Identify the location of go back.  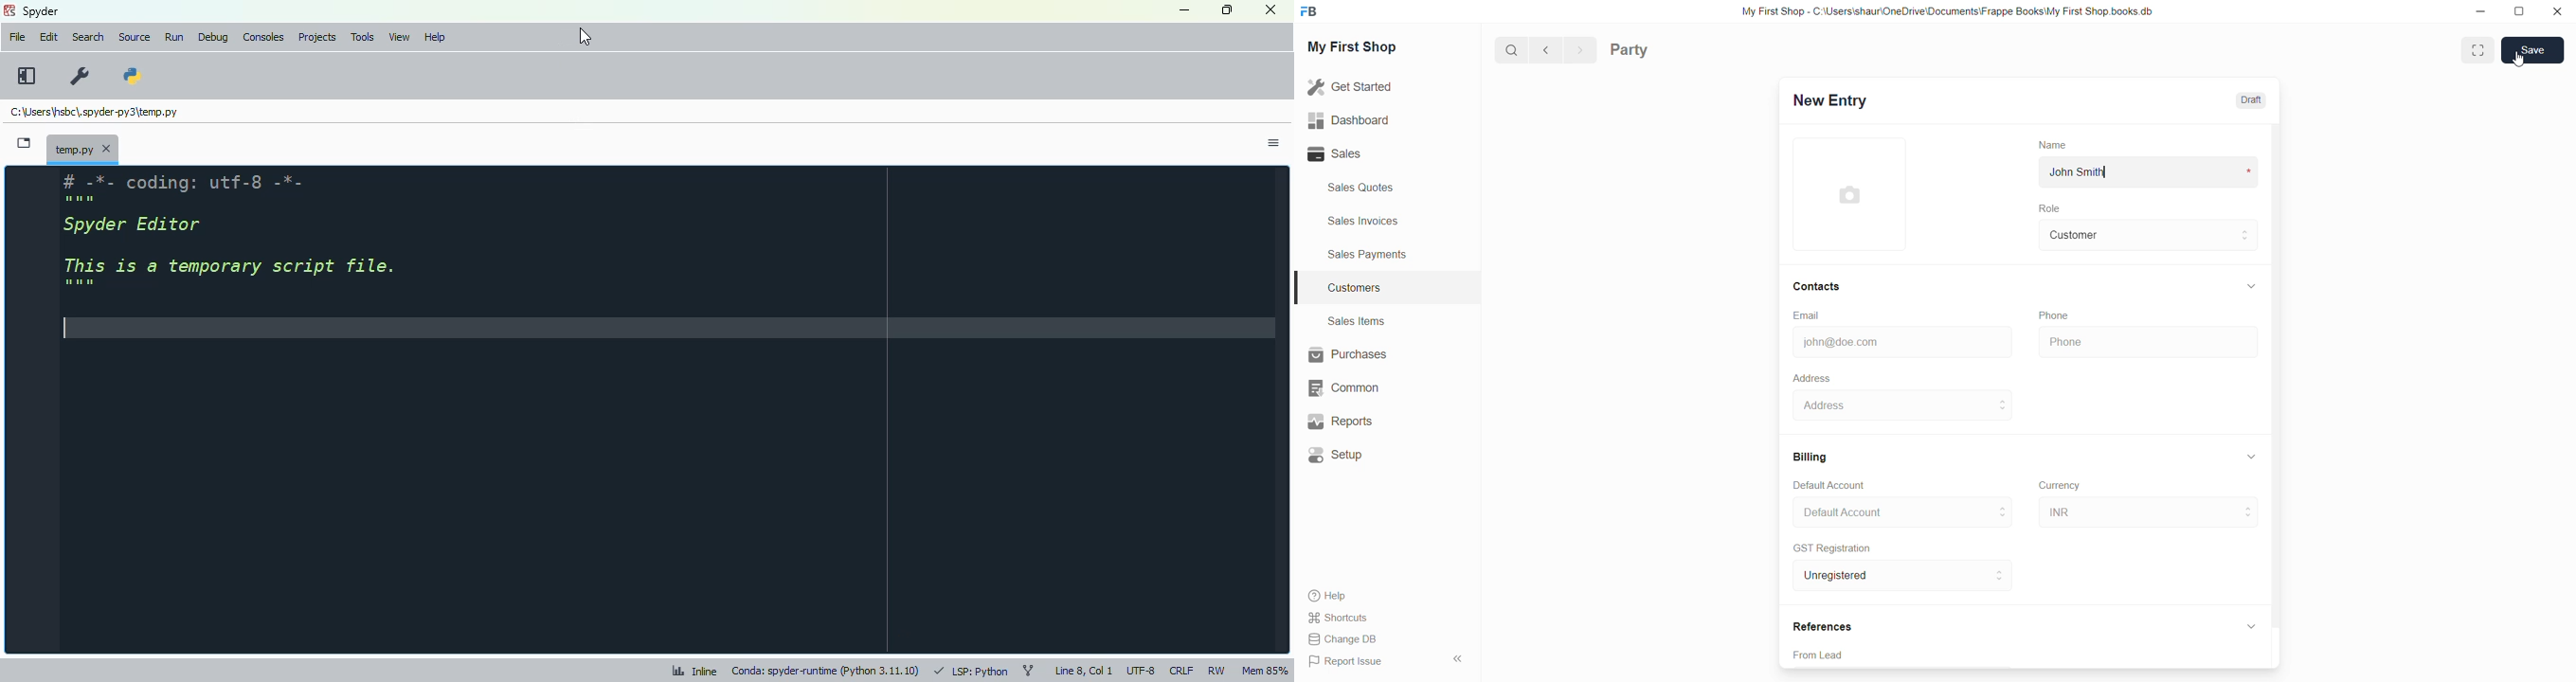
(1547, 51).